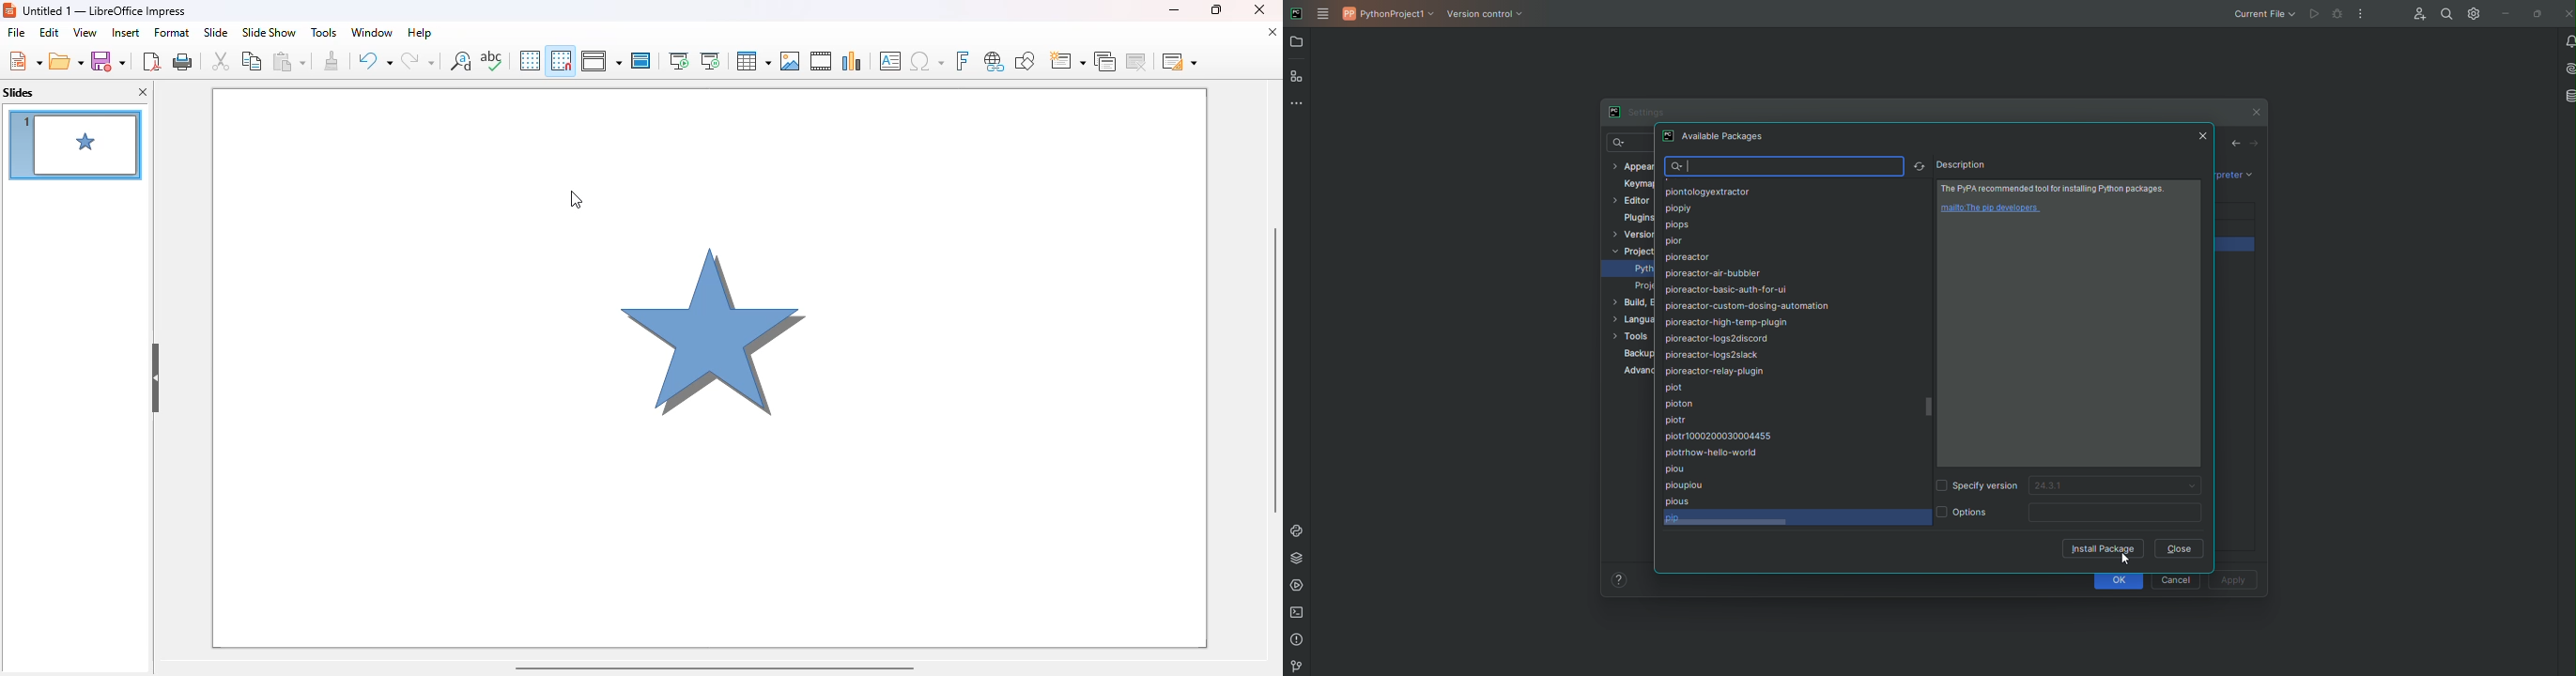 This screenshot has width=2576, height=700. Describe the element at coordinates (2122, 582) in the screenshot. I see `OK` at that location.